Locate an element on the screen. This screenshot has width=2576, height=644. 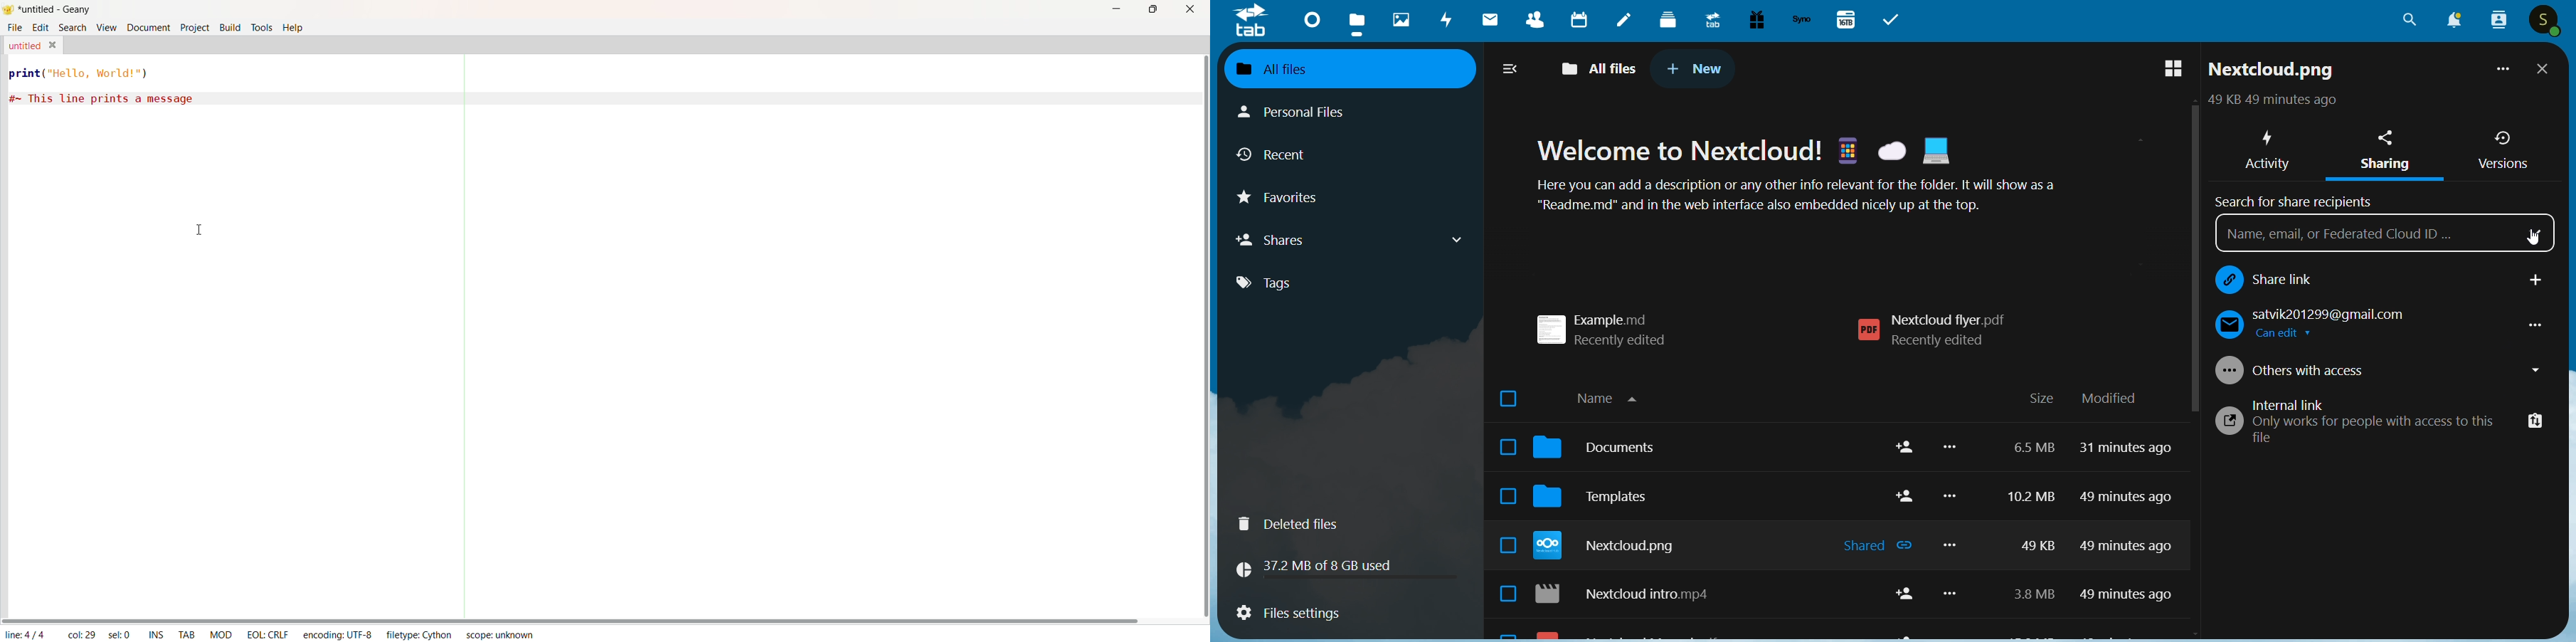
files is located at coordinates (1359, 23).